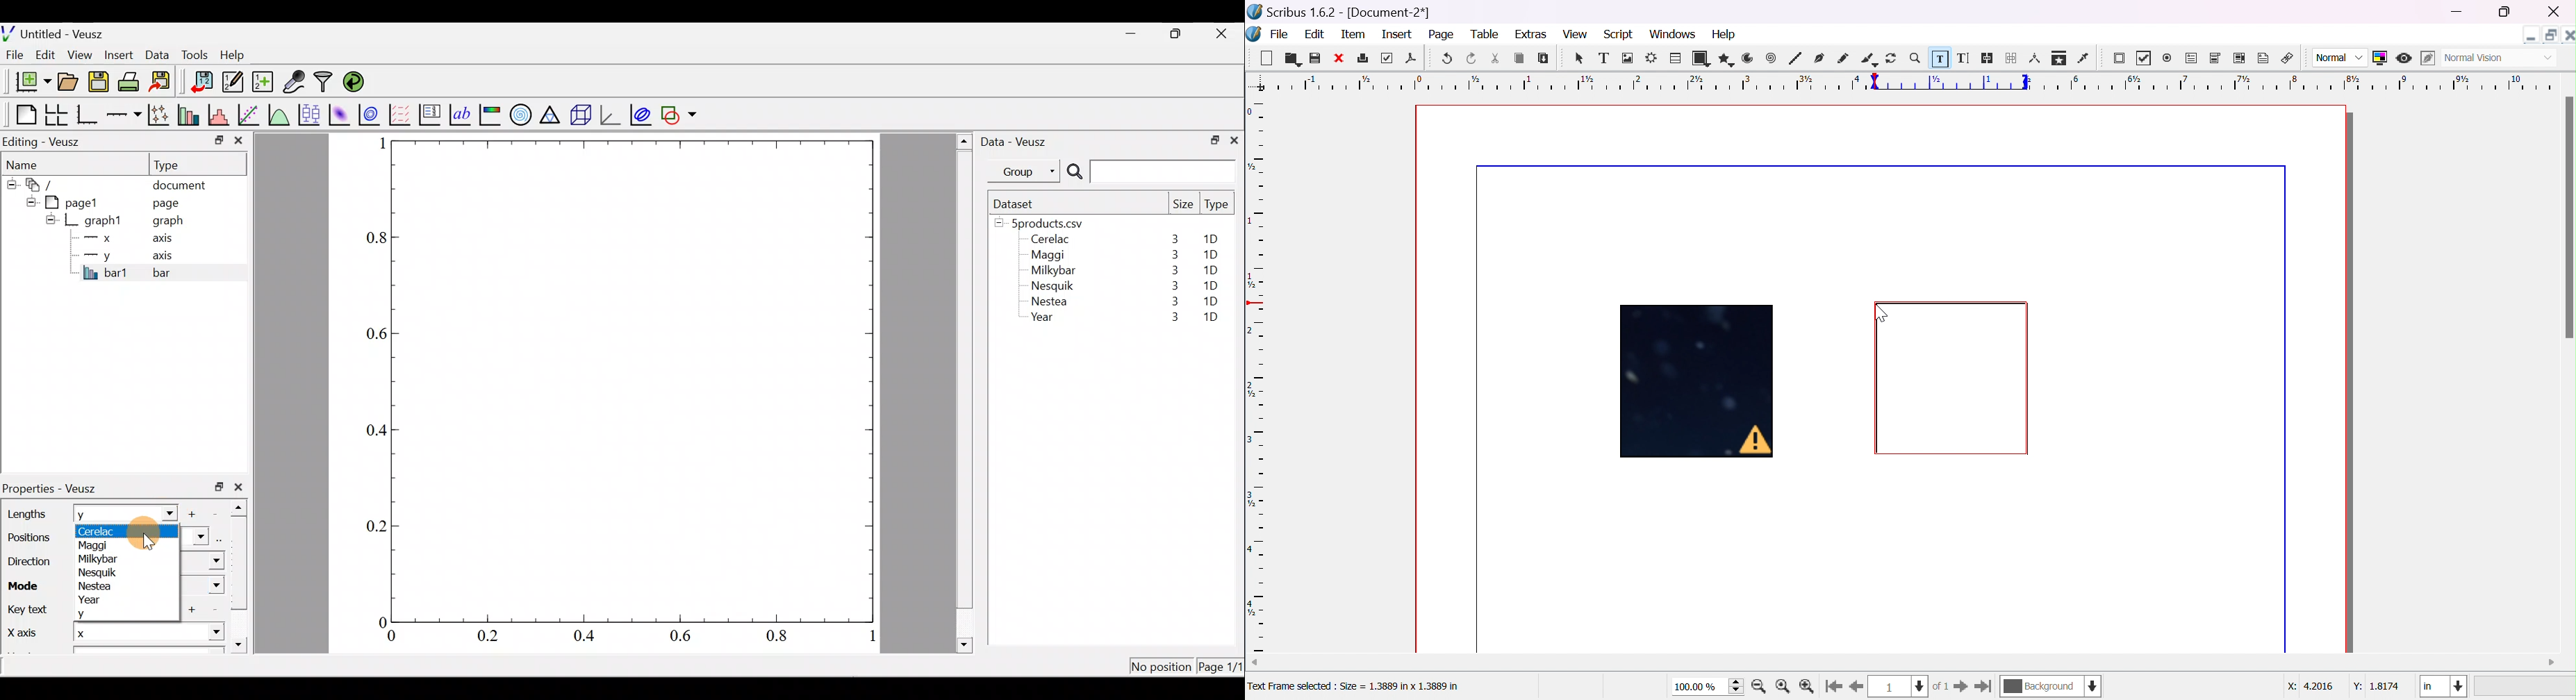  Describe the element at coordinates (2147, 58) in the screenshot. I see `PDF checkbox` at that location.